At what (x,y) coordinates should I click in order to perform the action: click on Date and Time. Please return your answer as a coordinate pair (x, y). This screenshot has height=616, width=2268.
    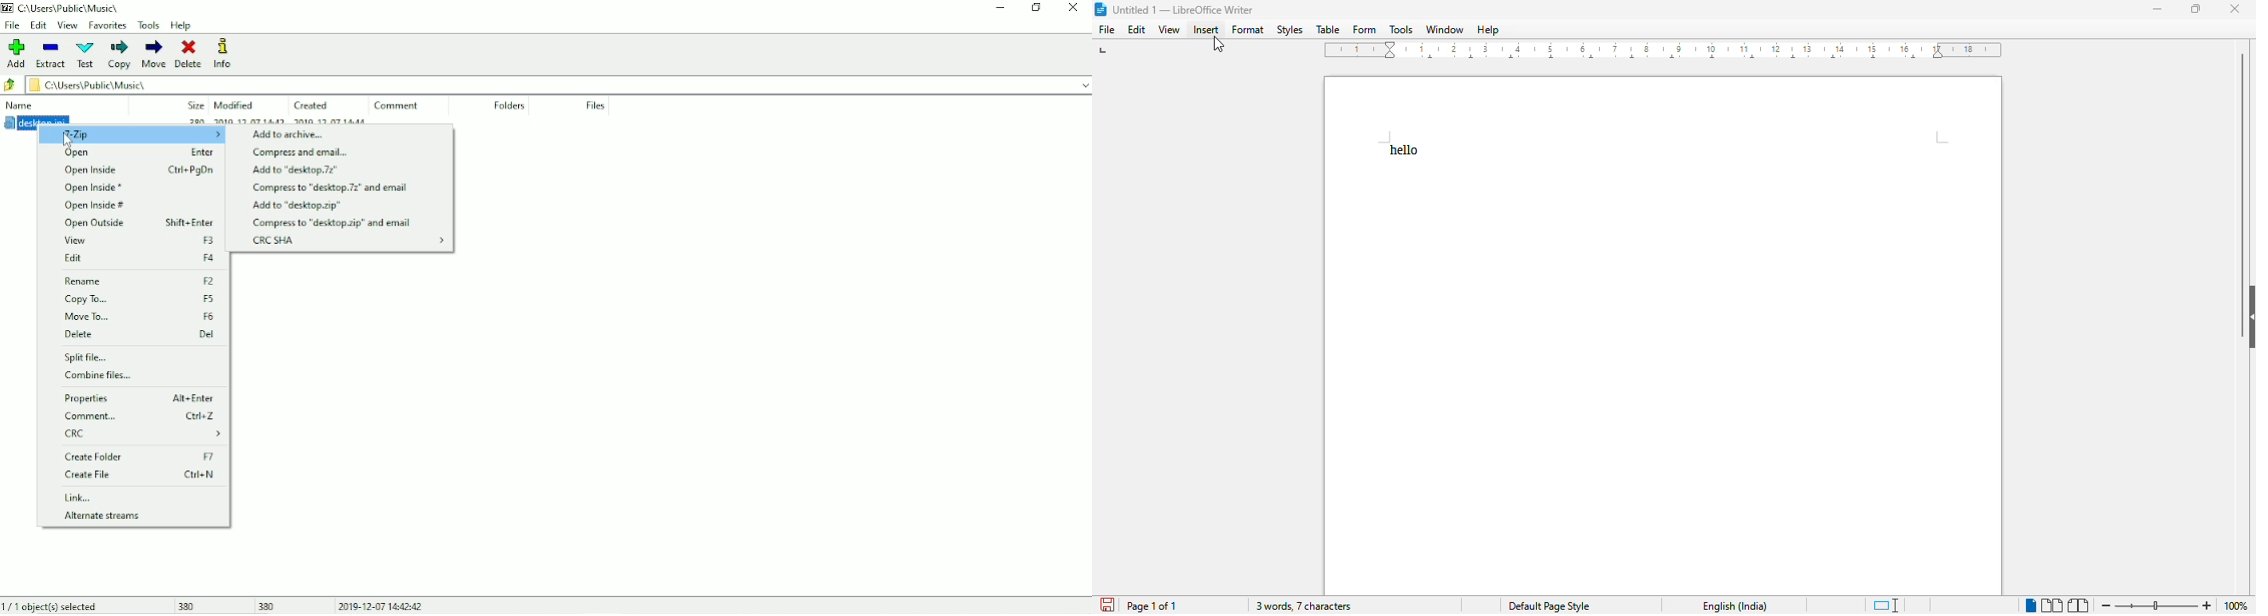
    Looking at the image, I should click on (380, 604).